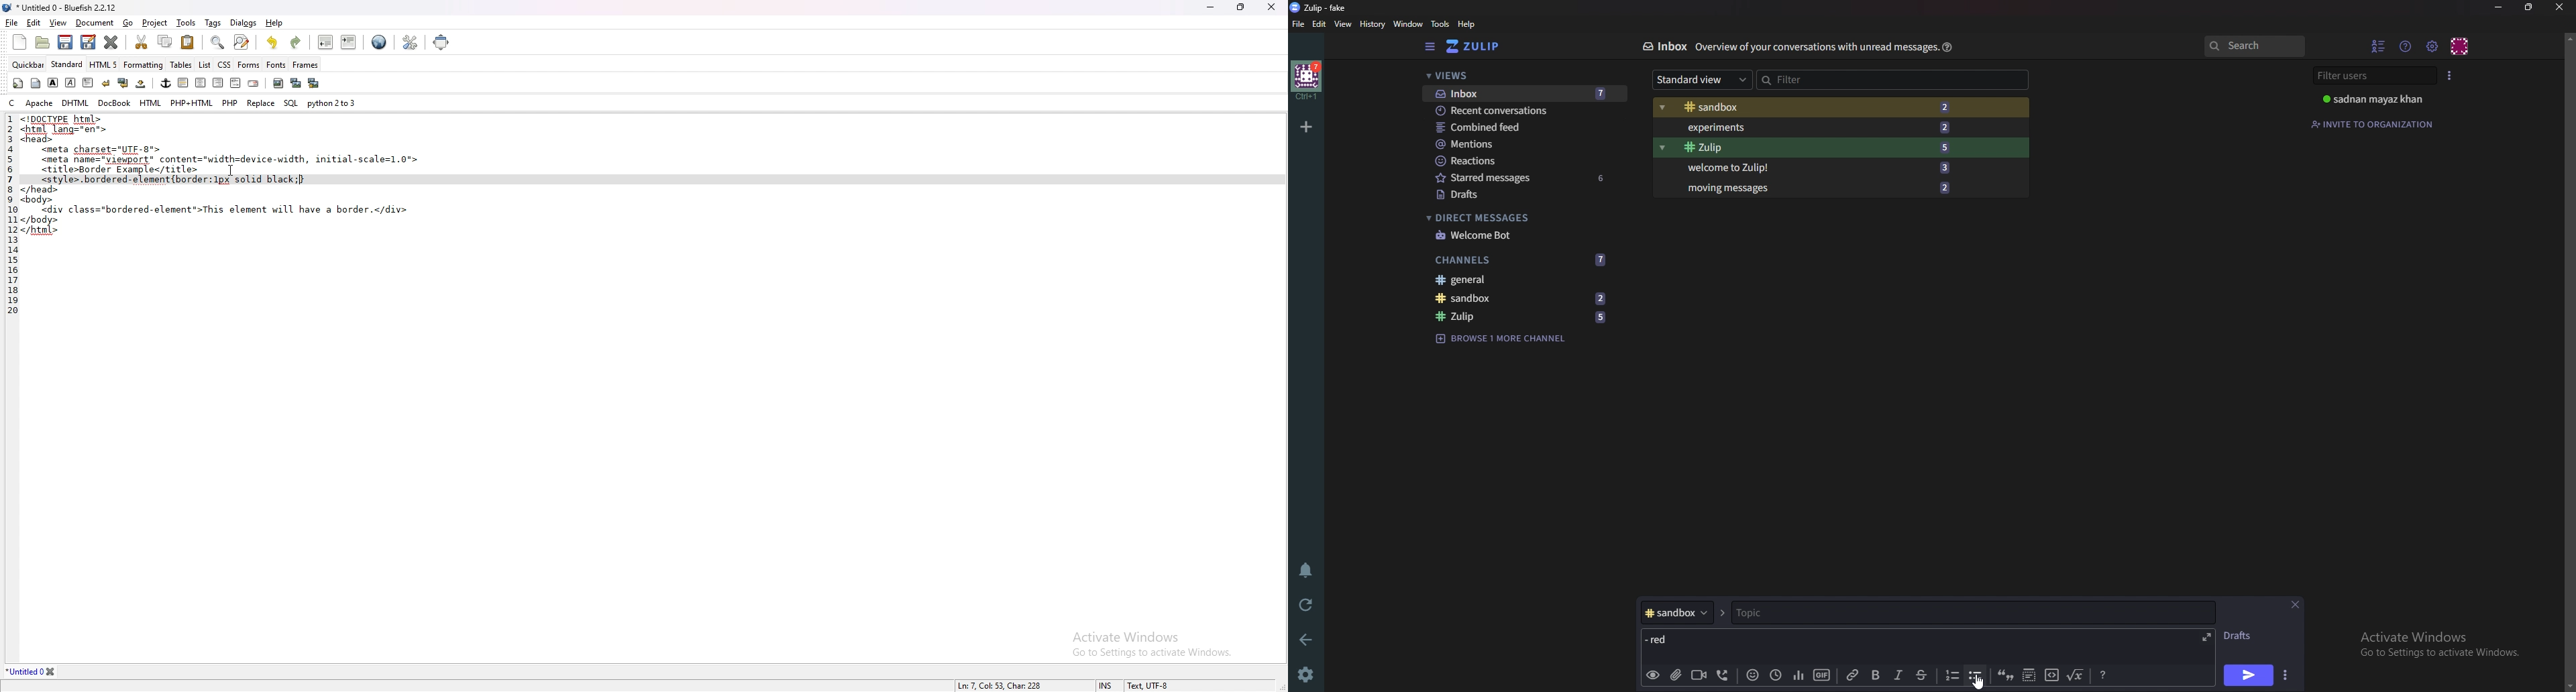 Image resolution: width=2576 pixels, height=700 pixels. Describe the element at coordinates (1799, 674) in the screenshot. I see `poll` at that location.